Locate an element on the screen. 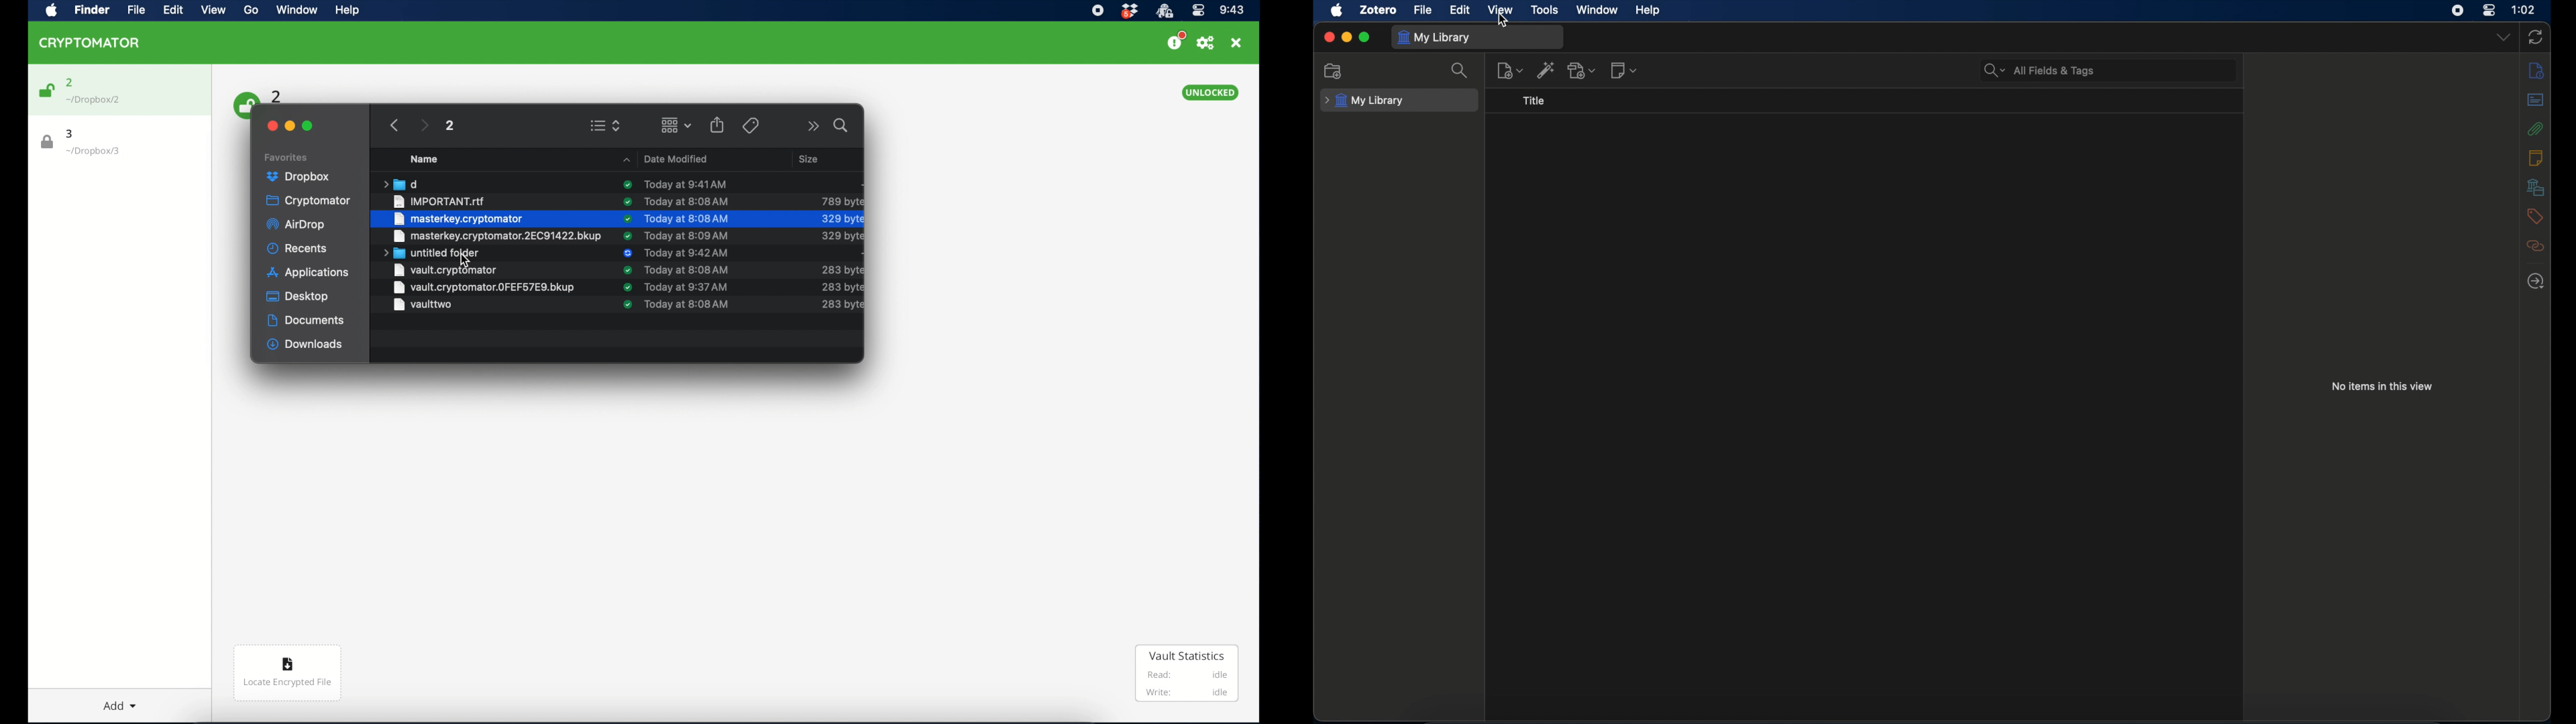 This screenshot has height=728, width=2576. search is located at coordinates (842, 125).